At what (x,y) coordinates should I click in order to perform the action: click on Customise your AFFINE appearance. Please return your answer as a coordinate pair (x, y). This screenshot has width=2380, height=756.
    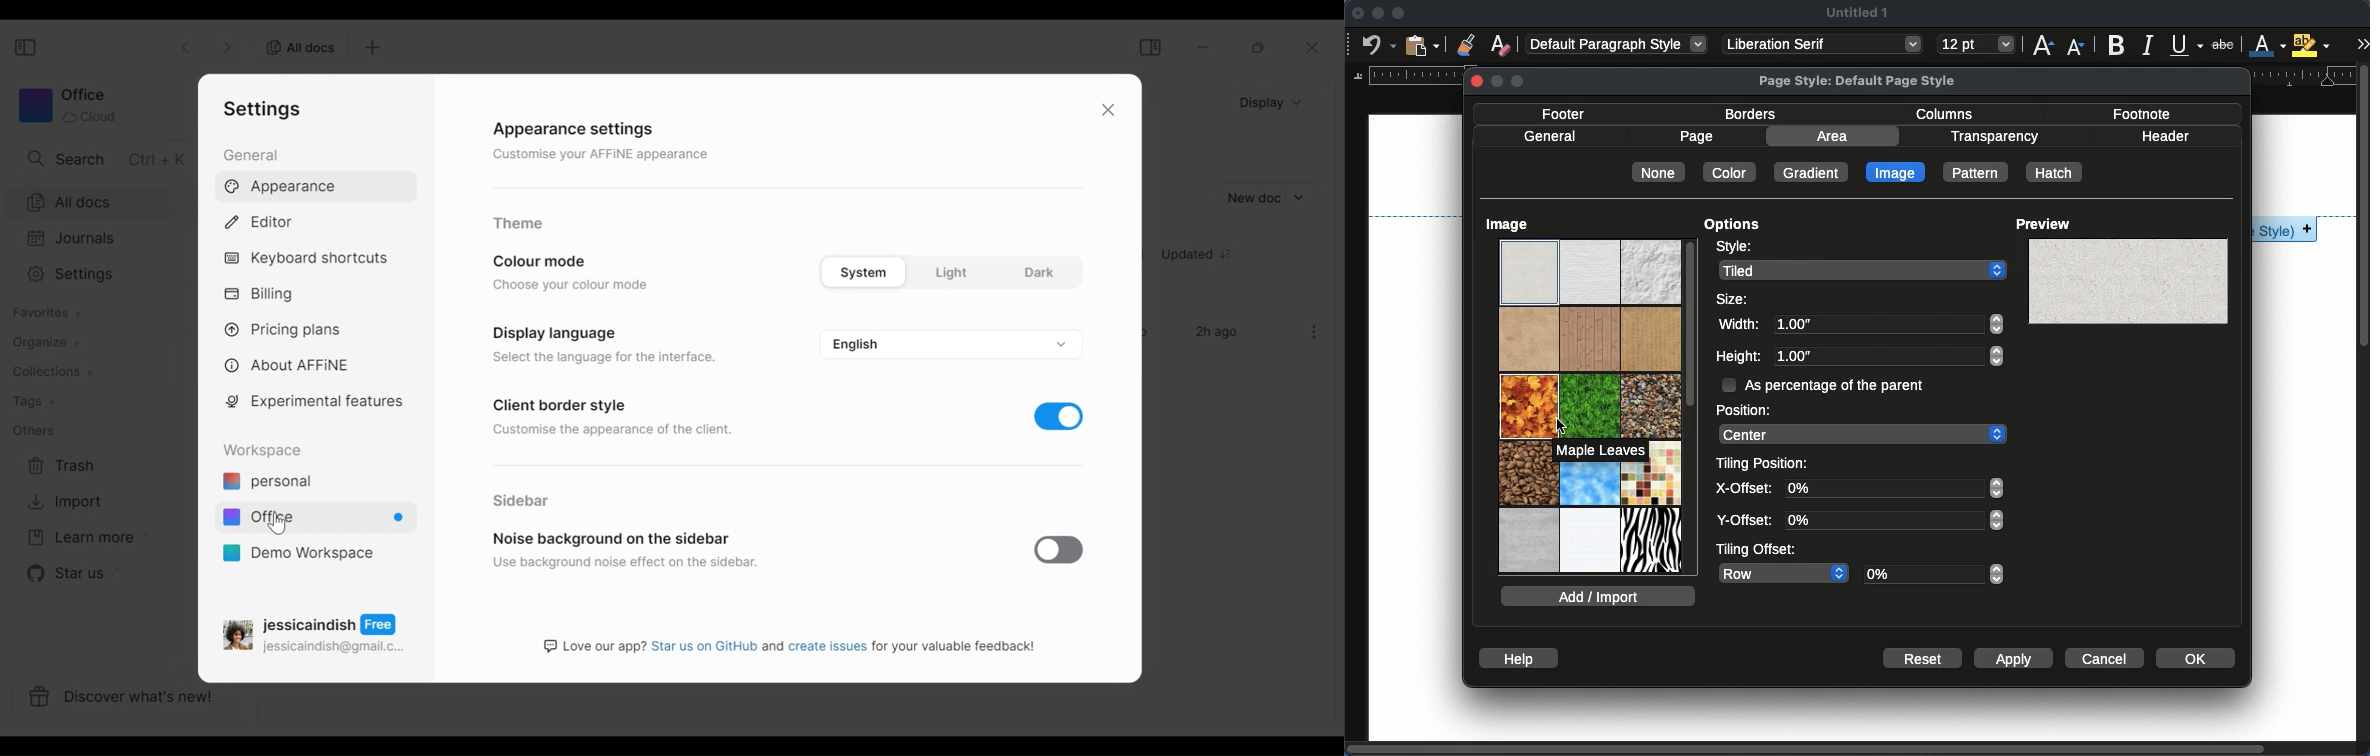
    Looking at the image, I should click on (601, 154).